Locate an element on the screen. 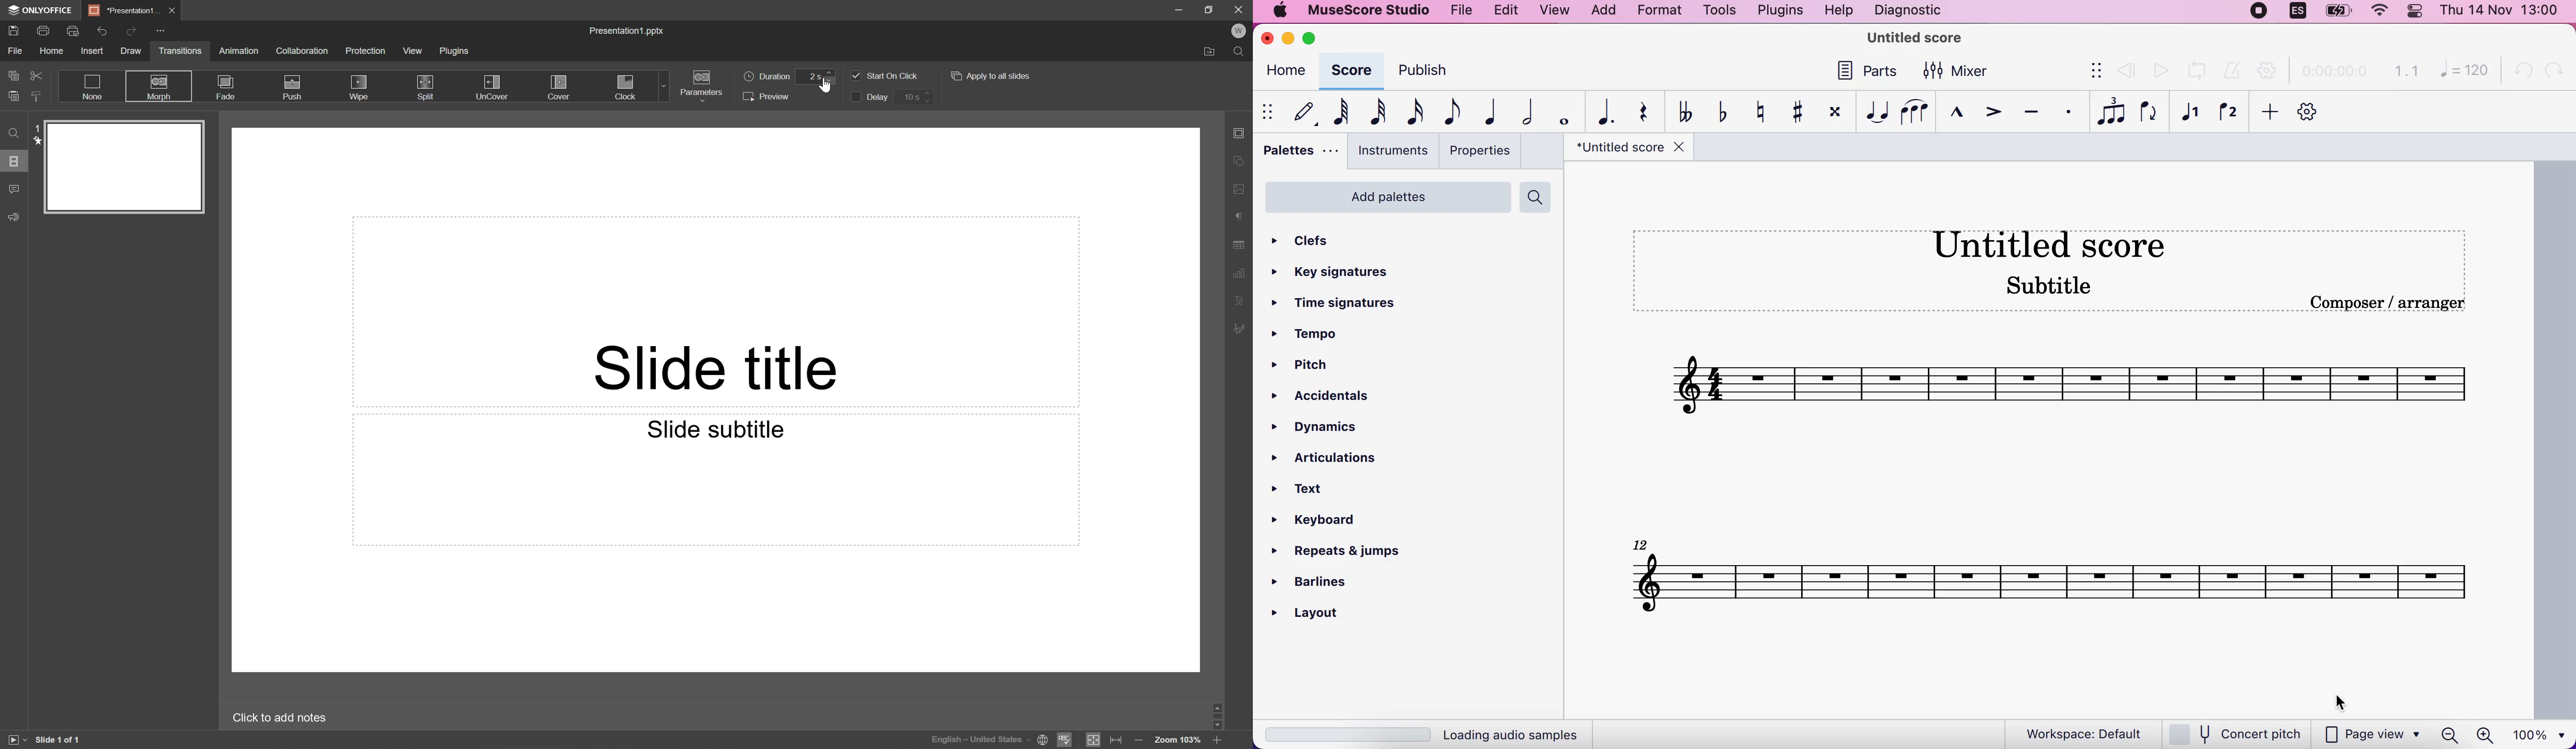  Morph is located at coordinates (162, 88).